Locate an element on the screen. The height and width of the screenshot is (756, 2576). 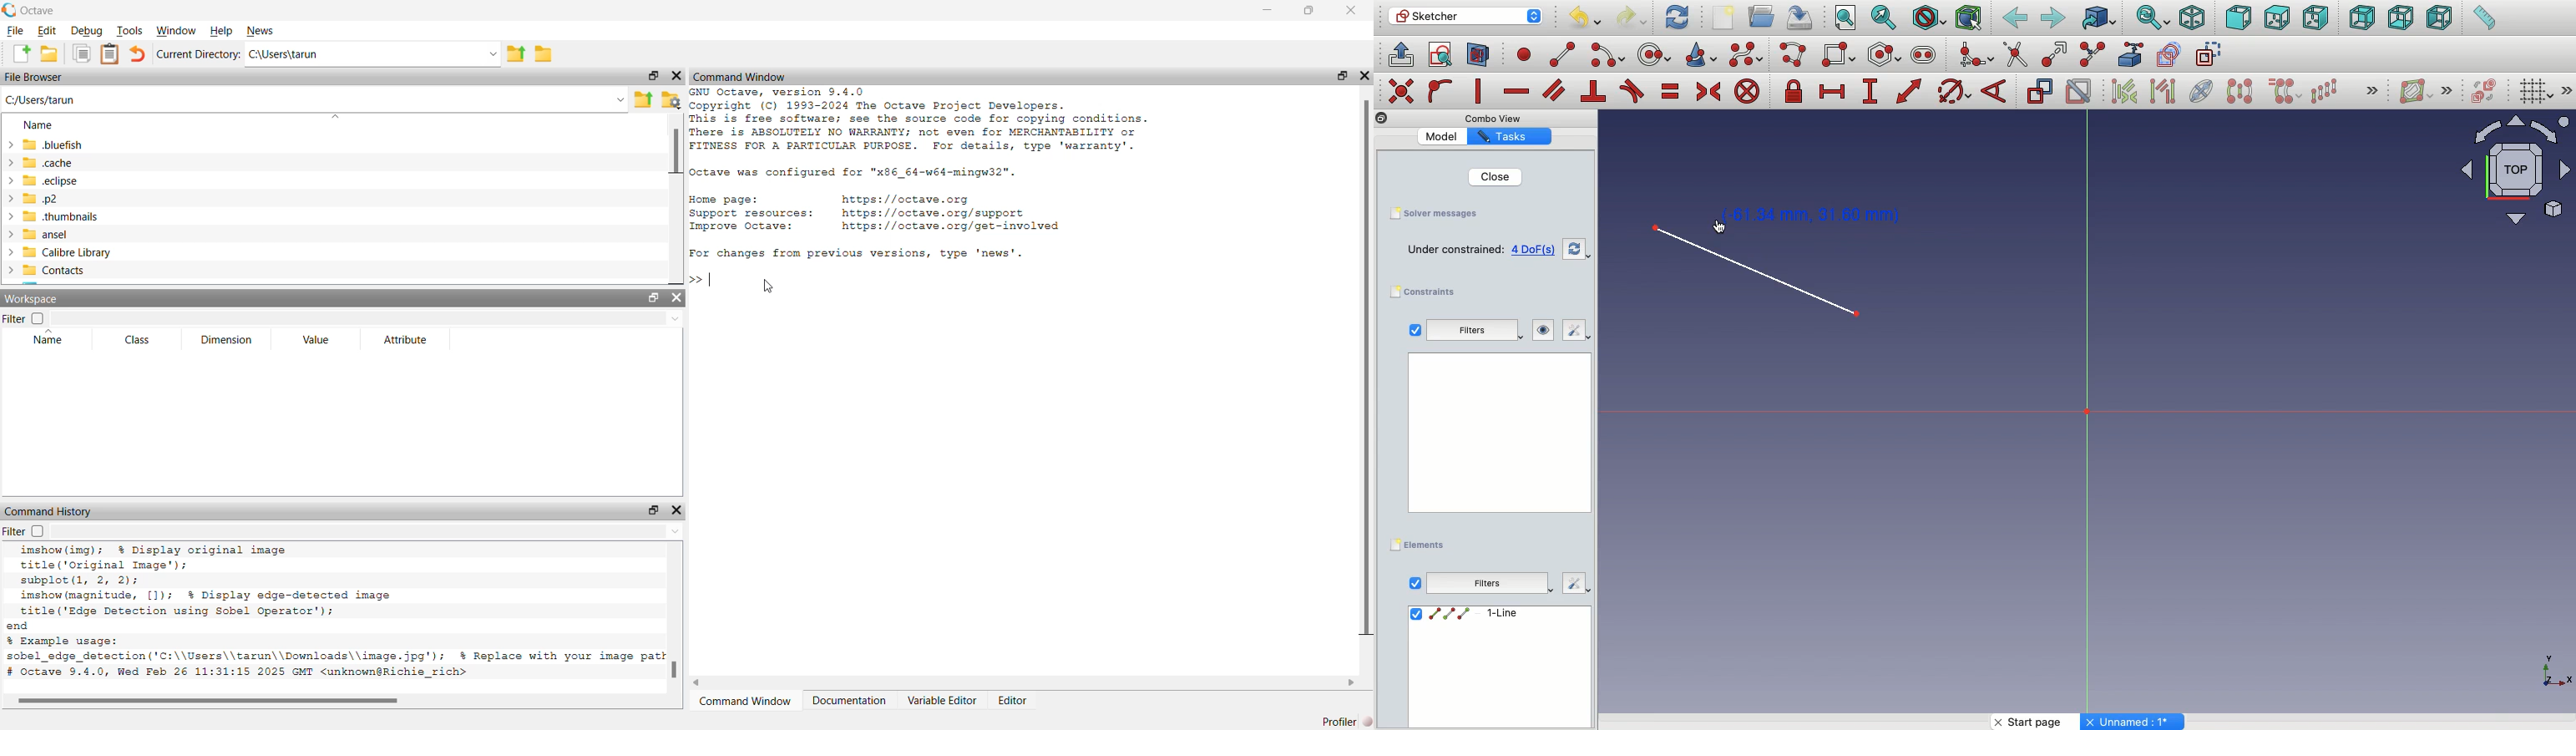
Constrain symmetrical is located at coordinates (1708, 92).